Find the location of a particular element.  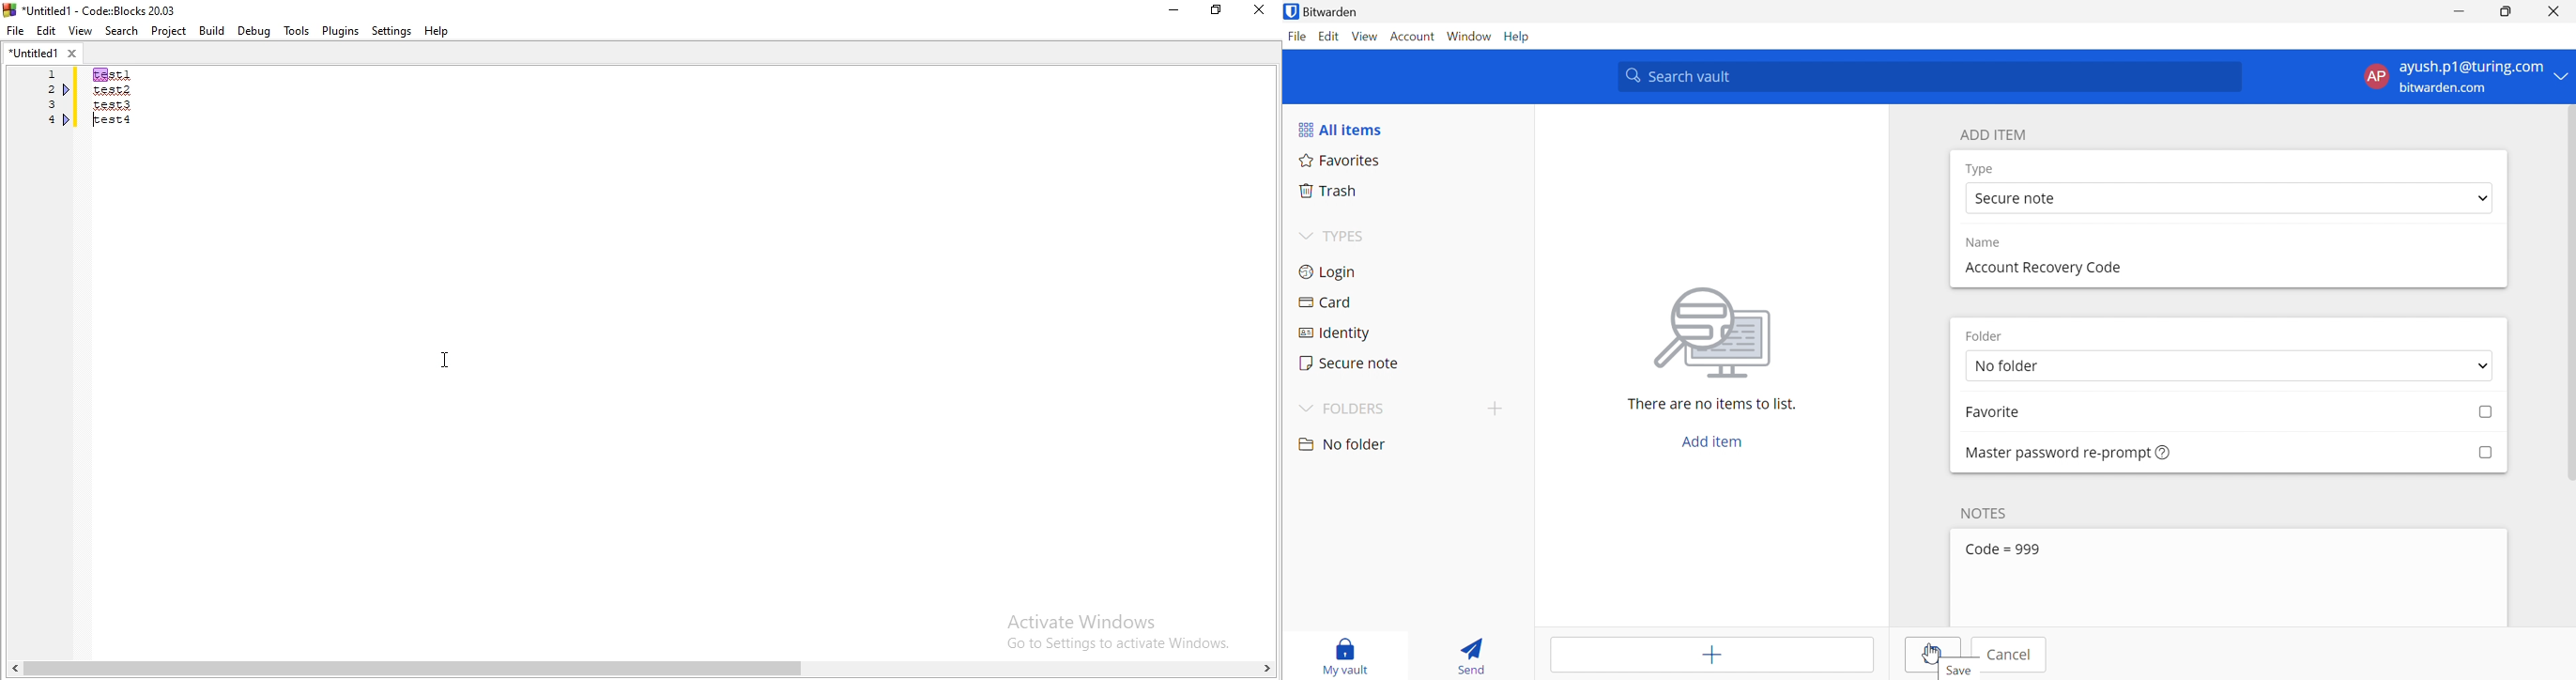

Type is located at coordinates (1981, 169).